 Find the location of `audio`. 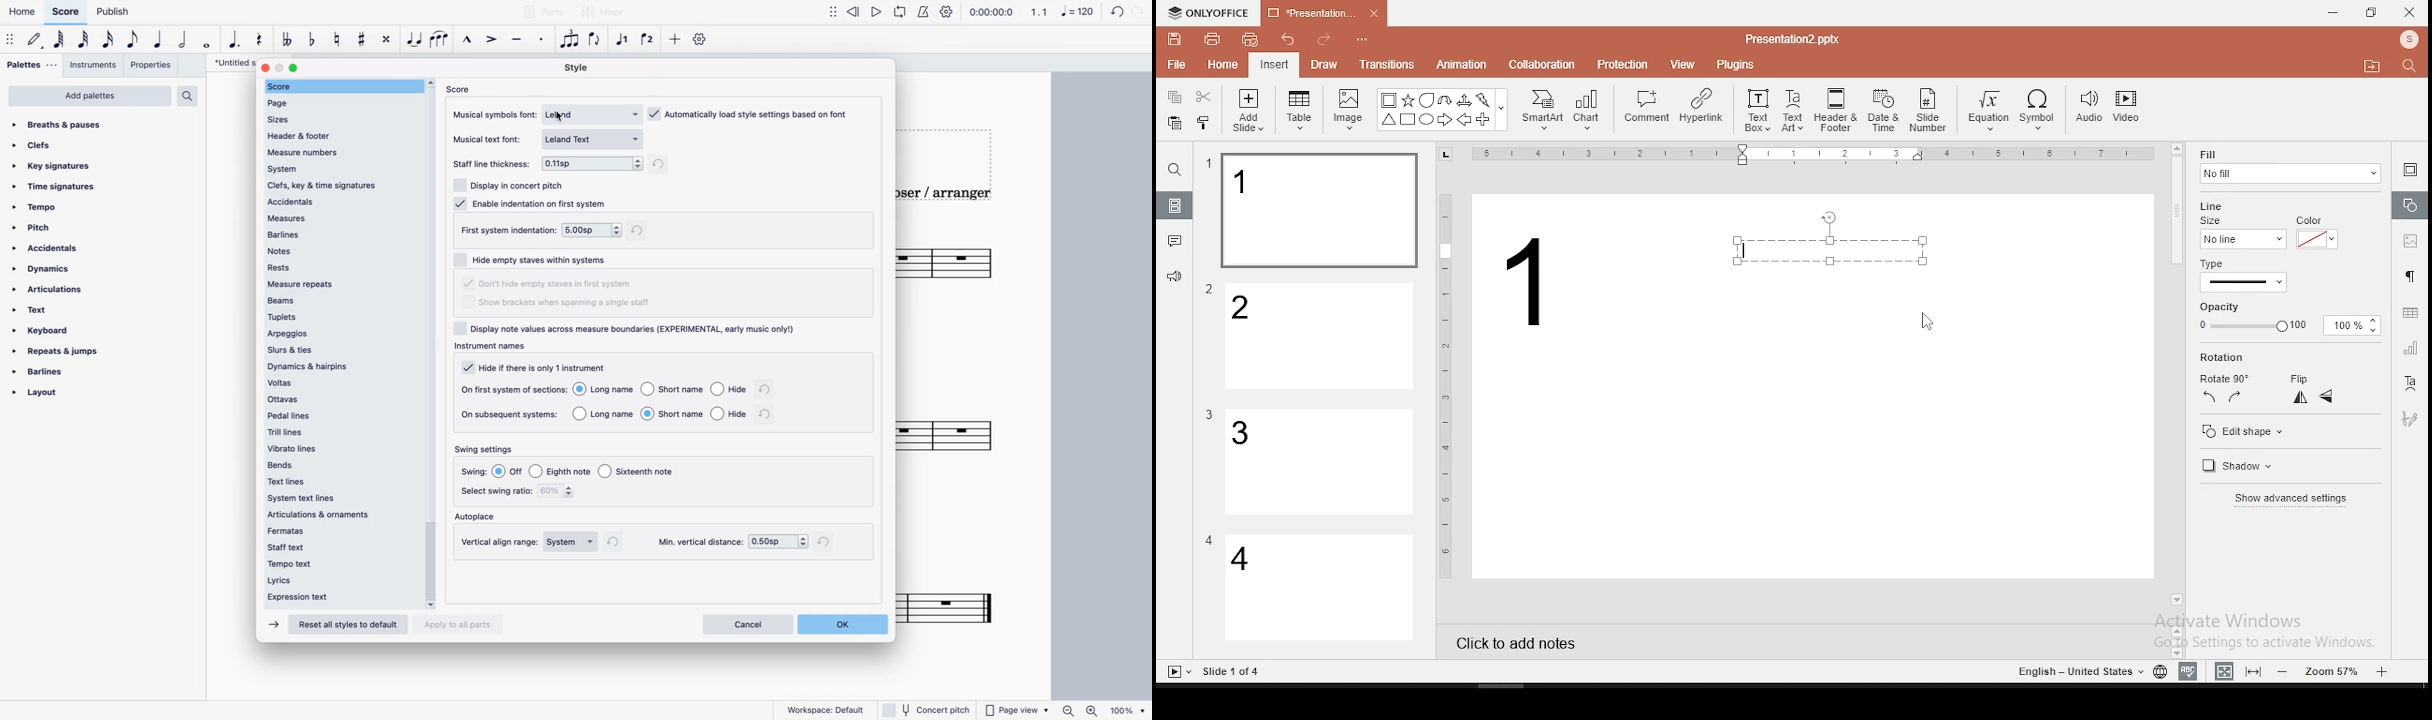

audio is located at coordinates (2089, 108).